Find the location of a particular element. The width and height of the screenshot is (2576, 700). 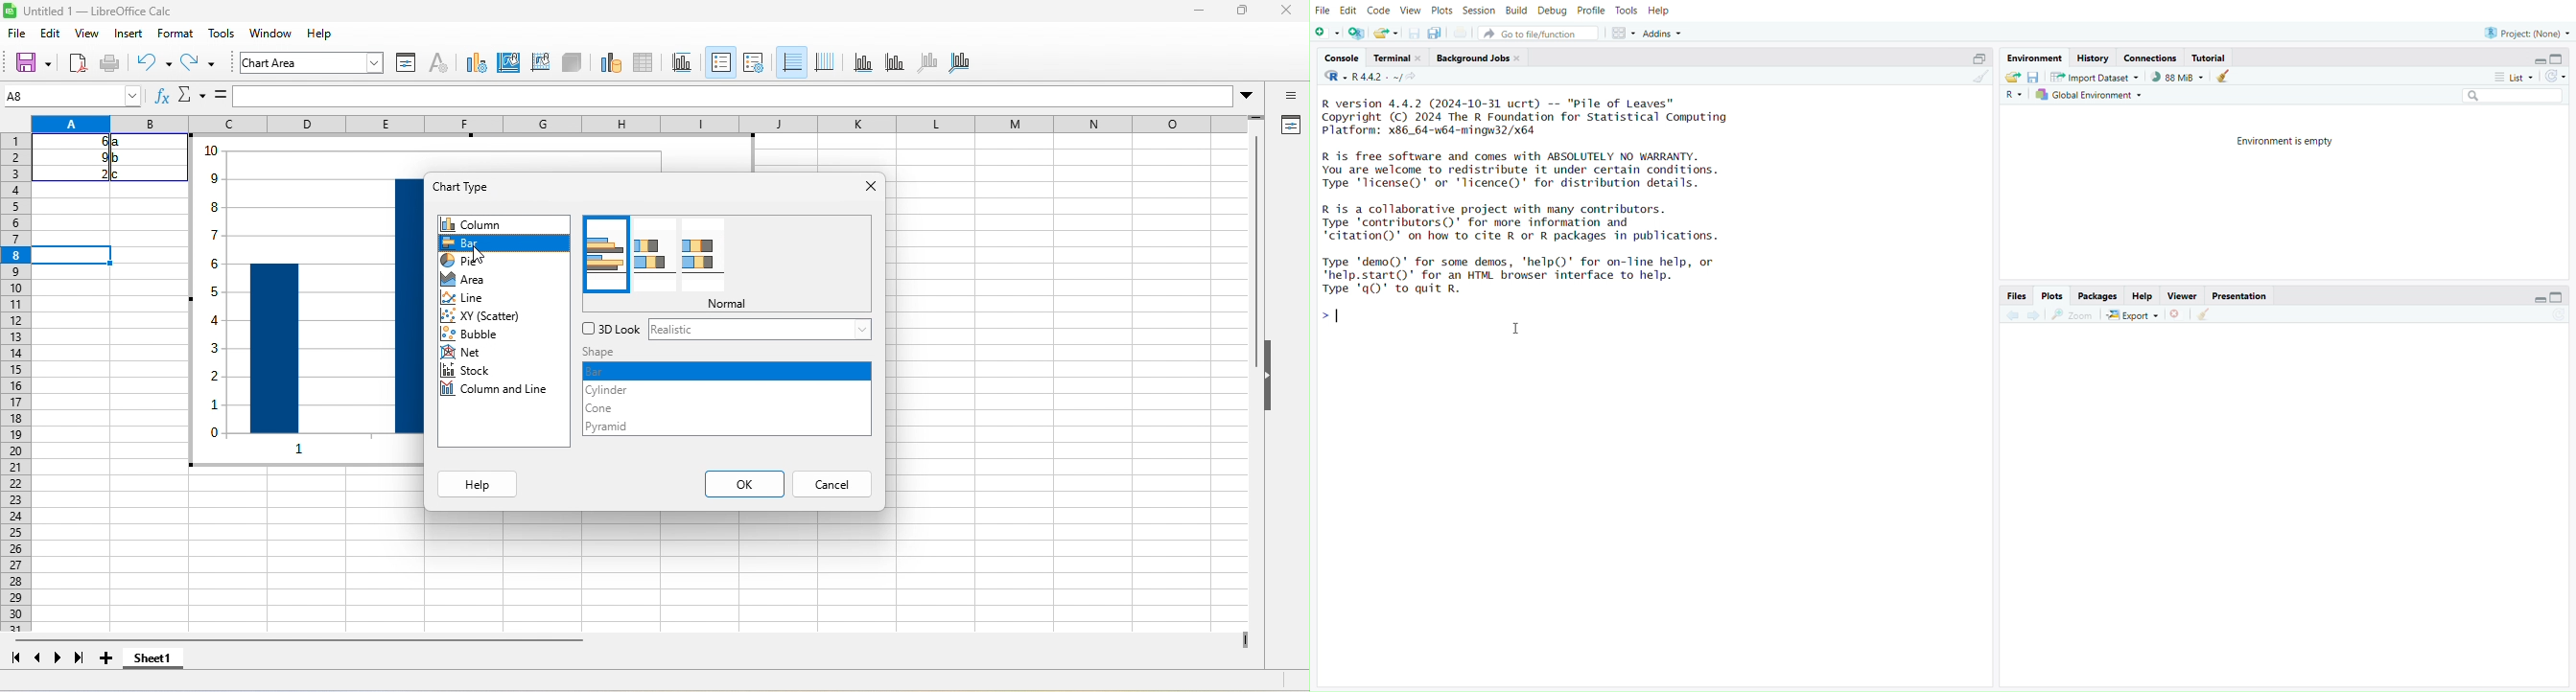

presentation is located at coordinates (2241, 297).